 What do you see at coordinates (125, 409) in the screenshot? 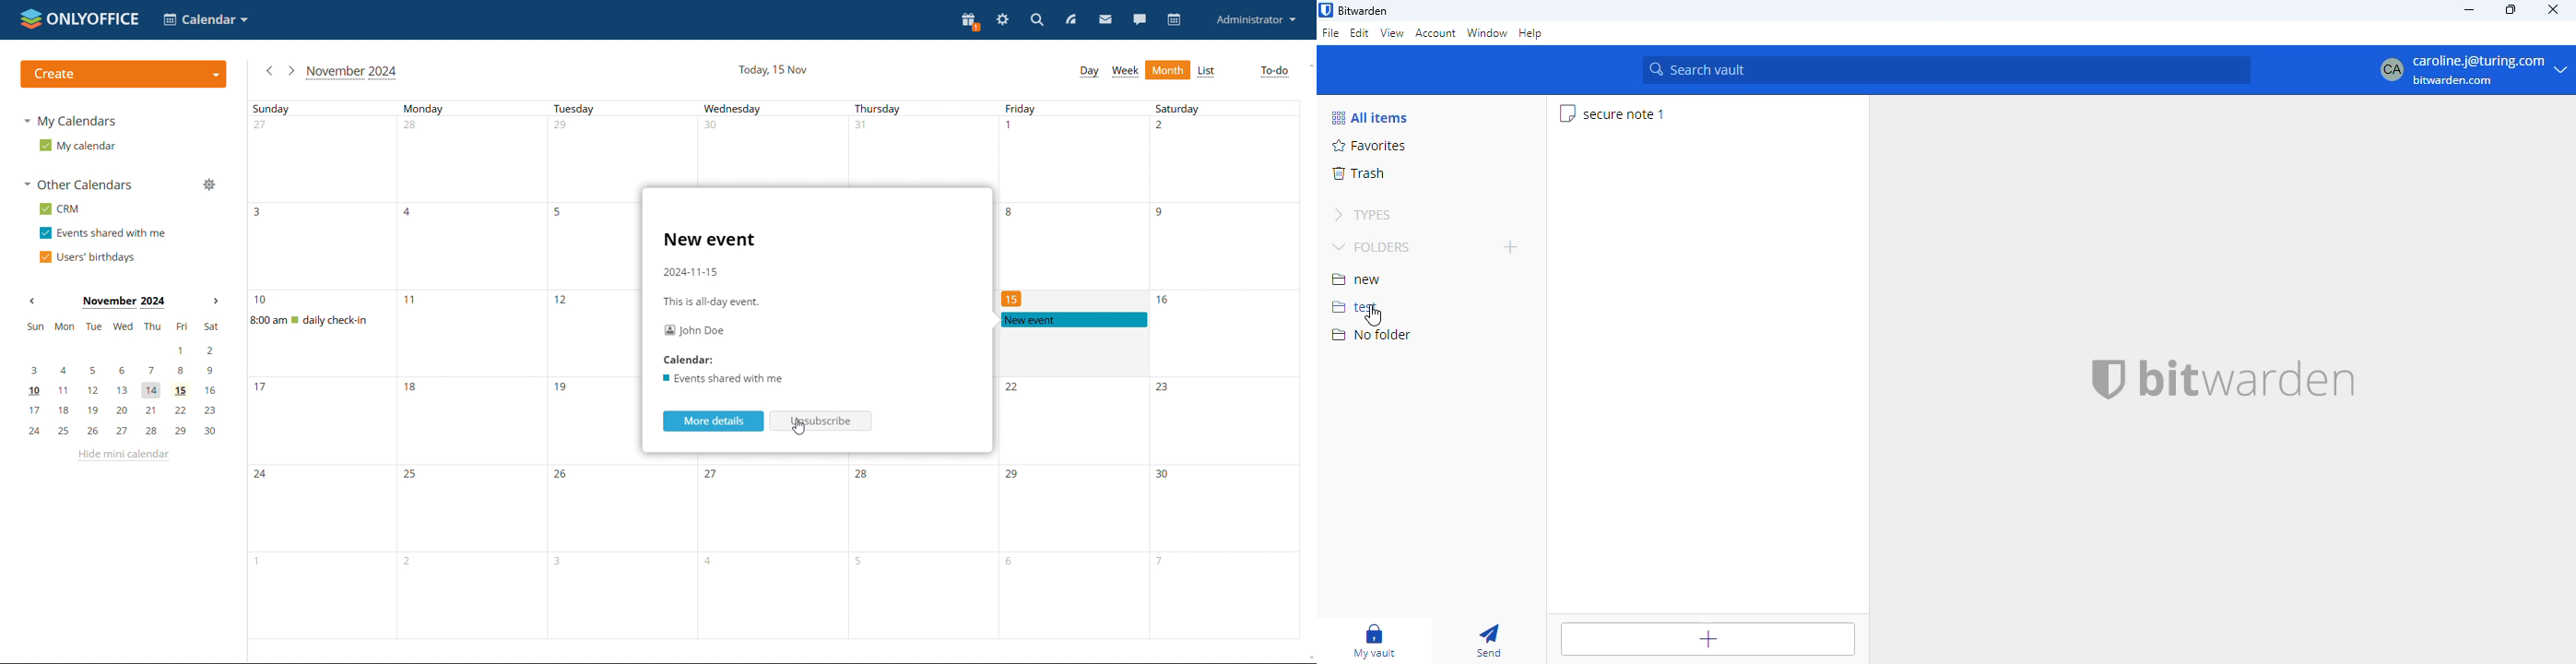
I see `17, 18, 19, 20, 21, 22, 23` at bounding box center [125, 409].